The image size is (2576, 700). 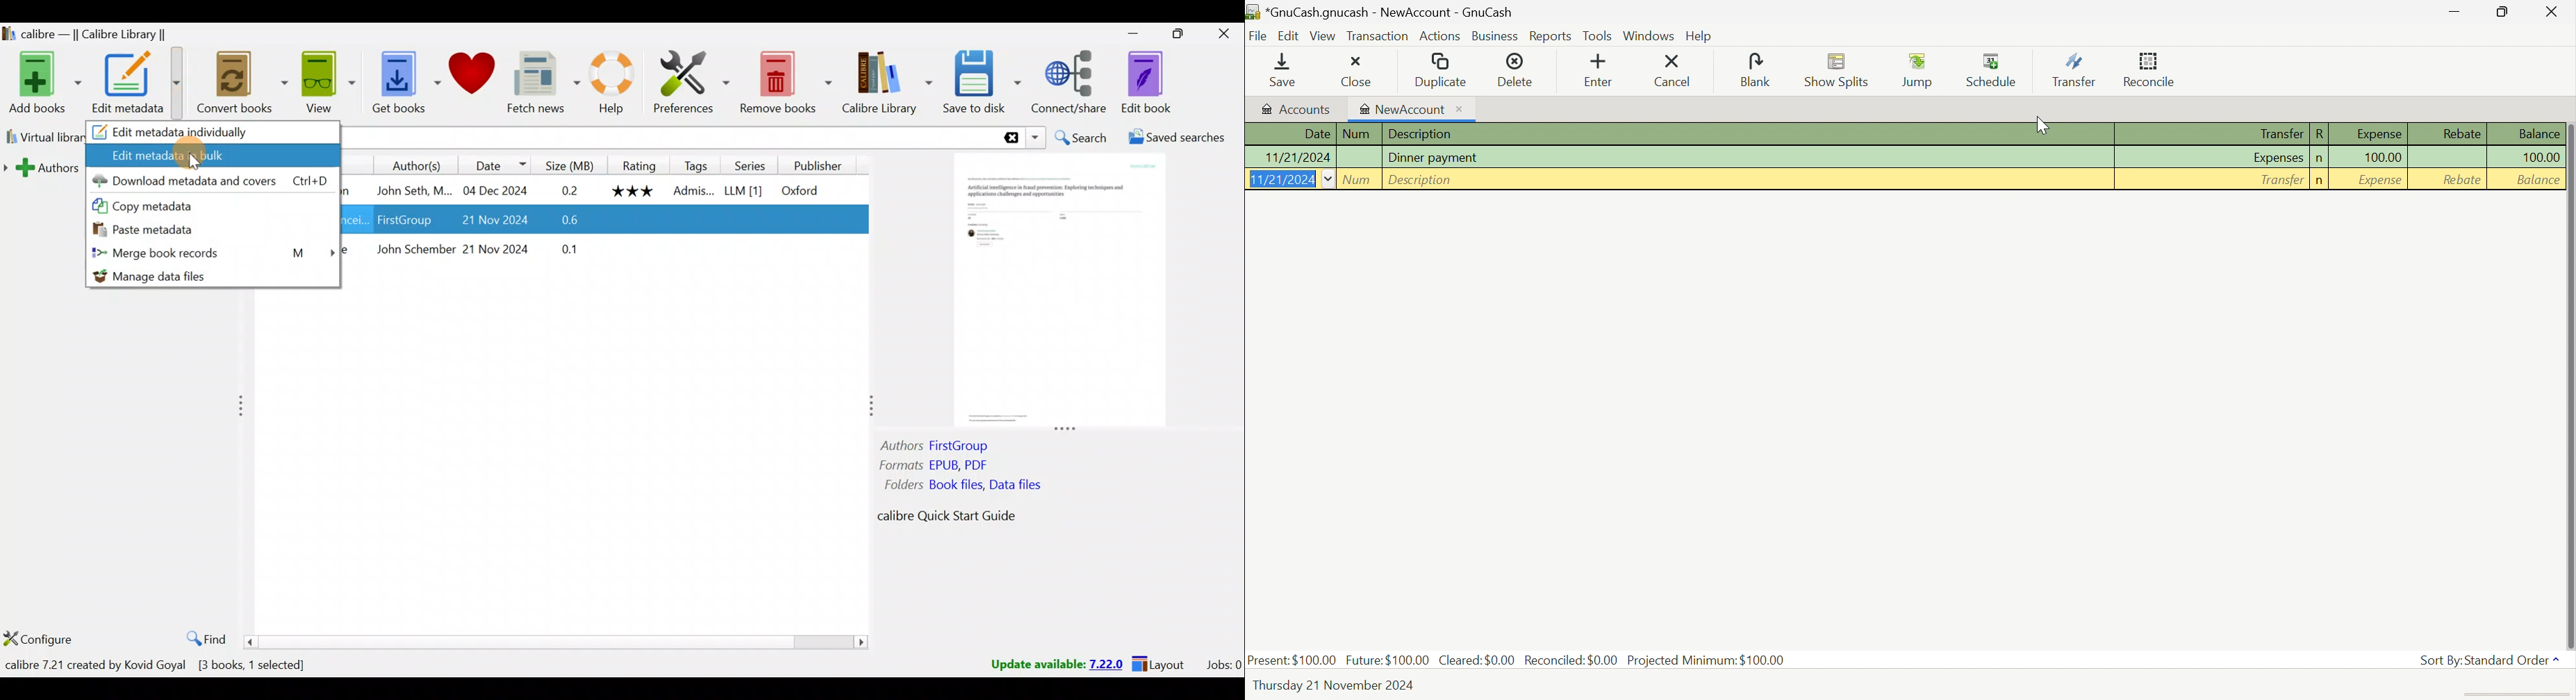 What do you see at coordinates (2280, 181) in the screenshot?
I see `transfer` at bounding box center [2280, 181].